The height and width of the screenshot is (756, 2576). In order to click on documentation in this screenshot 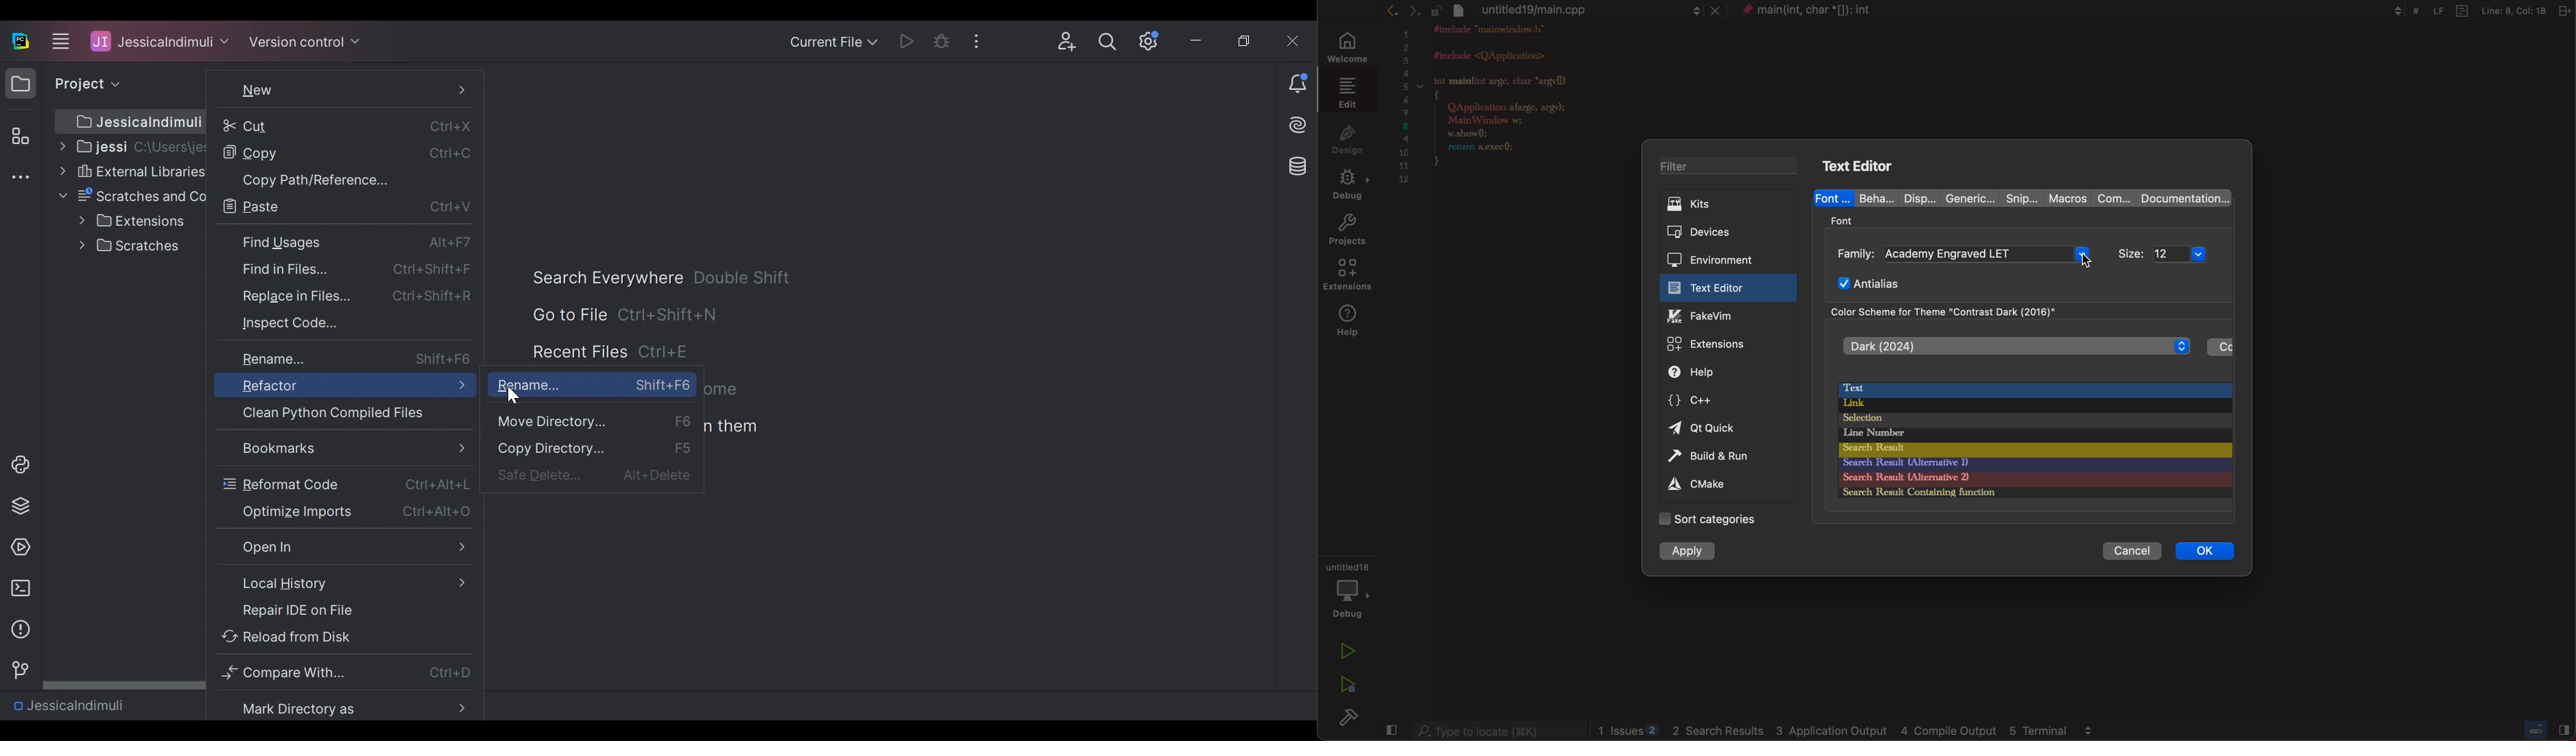, I will do `click(2182, 198)`.